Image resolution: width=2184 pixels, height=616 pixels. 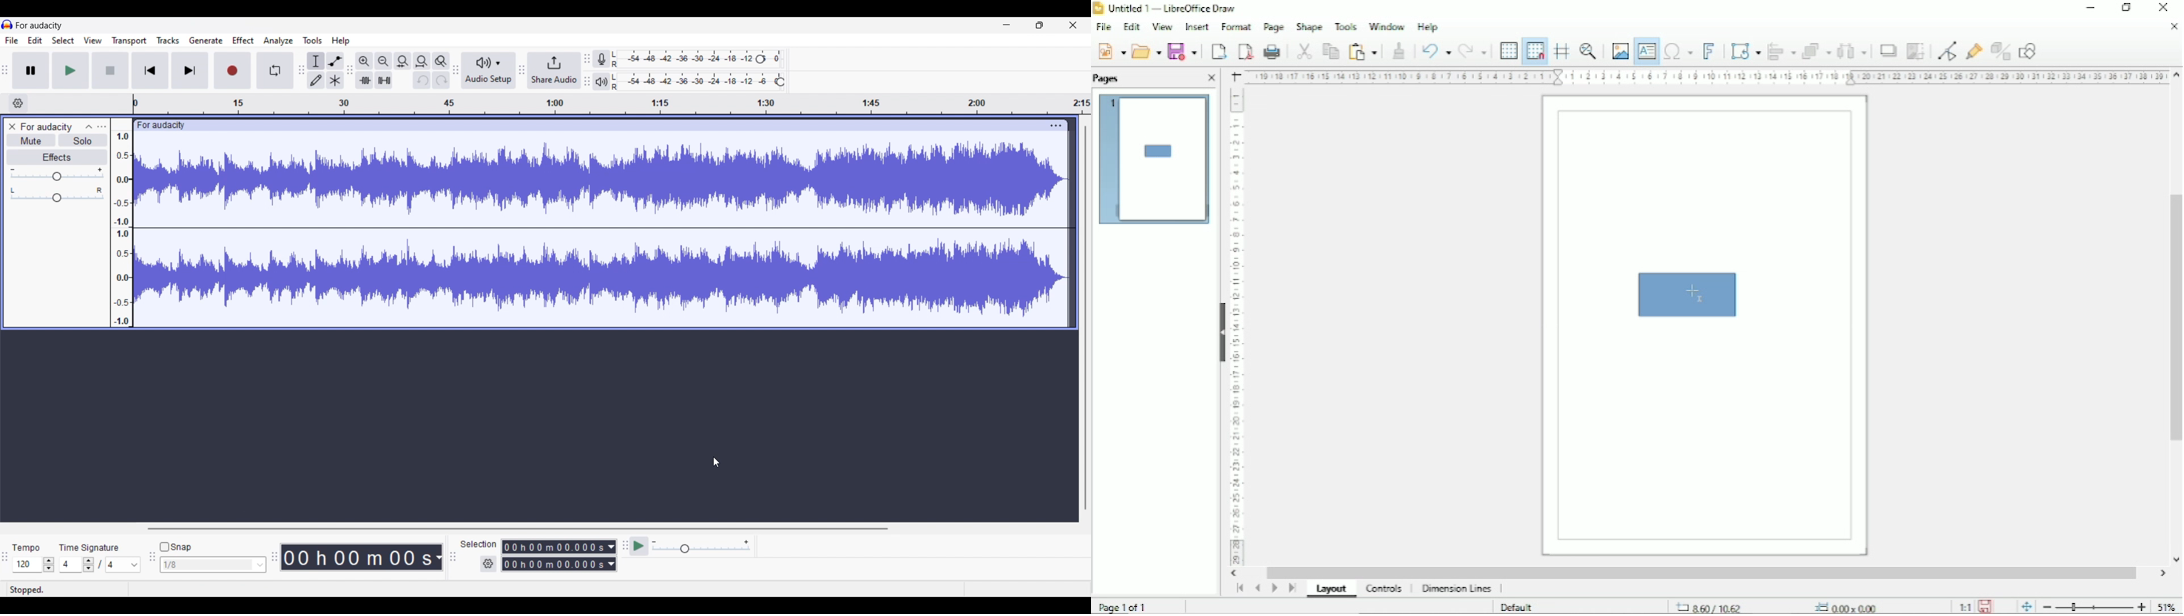 I want to click on Share audio, so click(x=554, y=70).